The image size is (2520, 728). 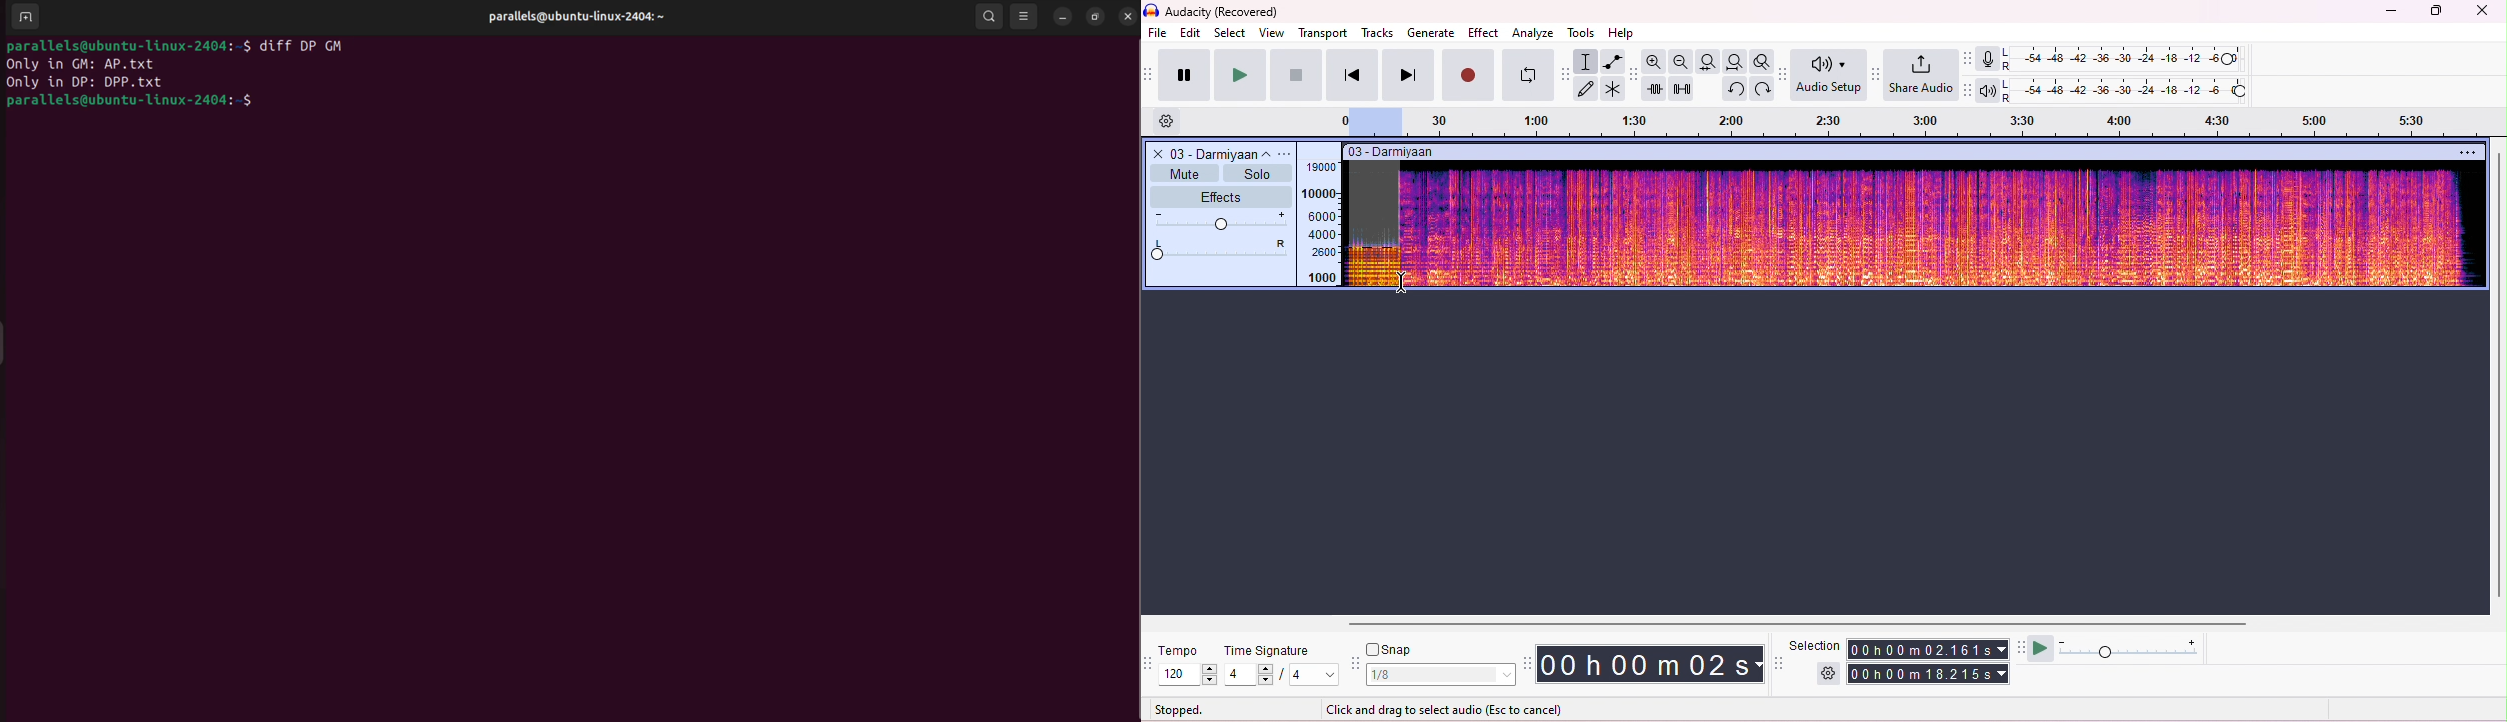 What do you see at coordinates (1219, 153) in the screenshot?
I see `track` at bounding box center [1219, 153].